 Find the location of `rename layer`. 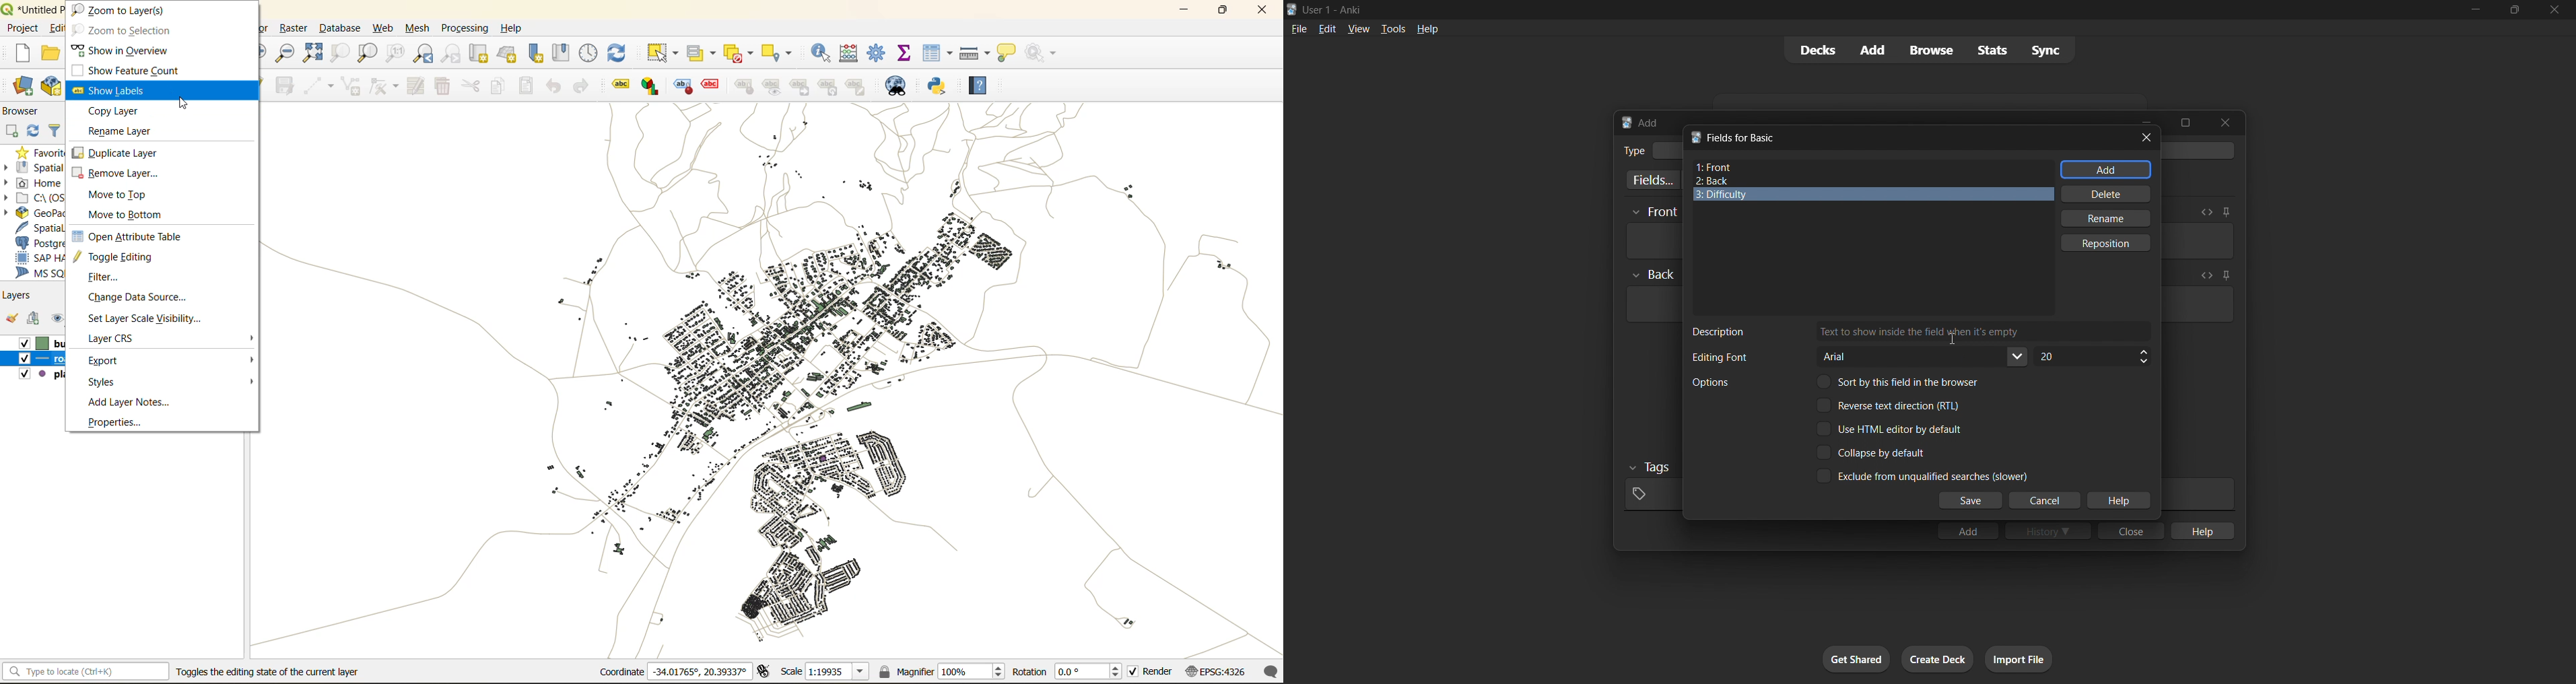

rename layer is located at coordinates (122, 131).